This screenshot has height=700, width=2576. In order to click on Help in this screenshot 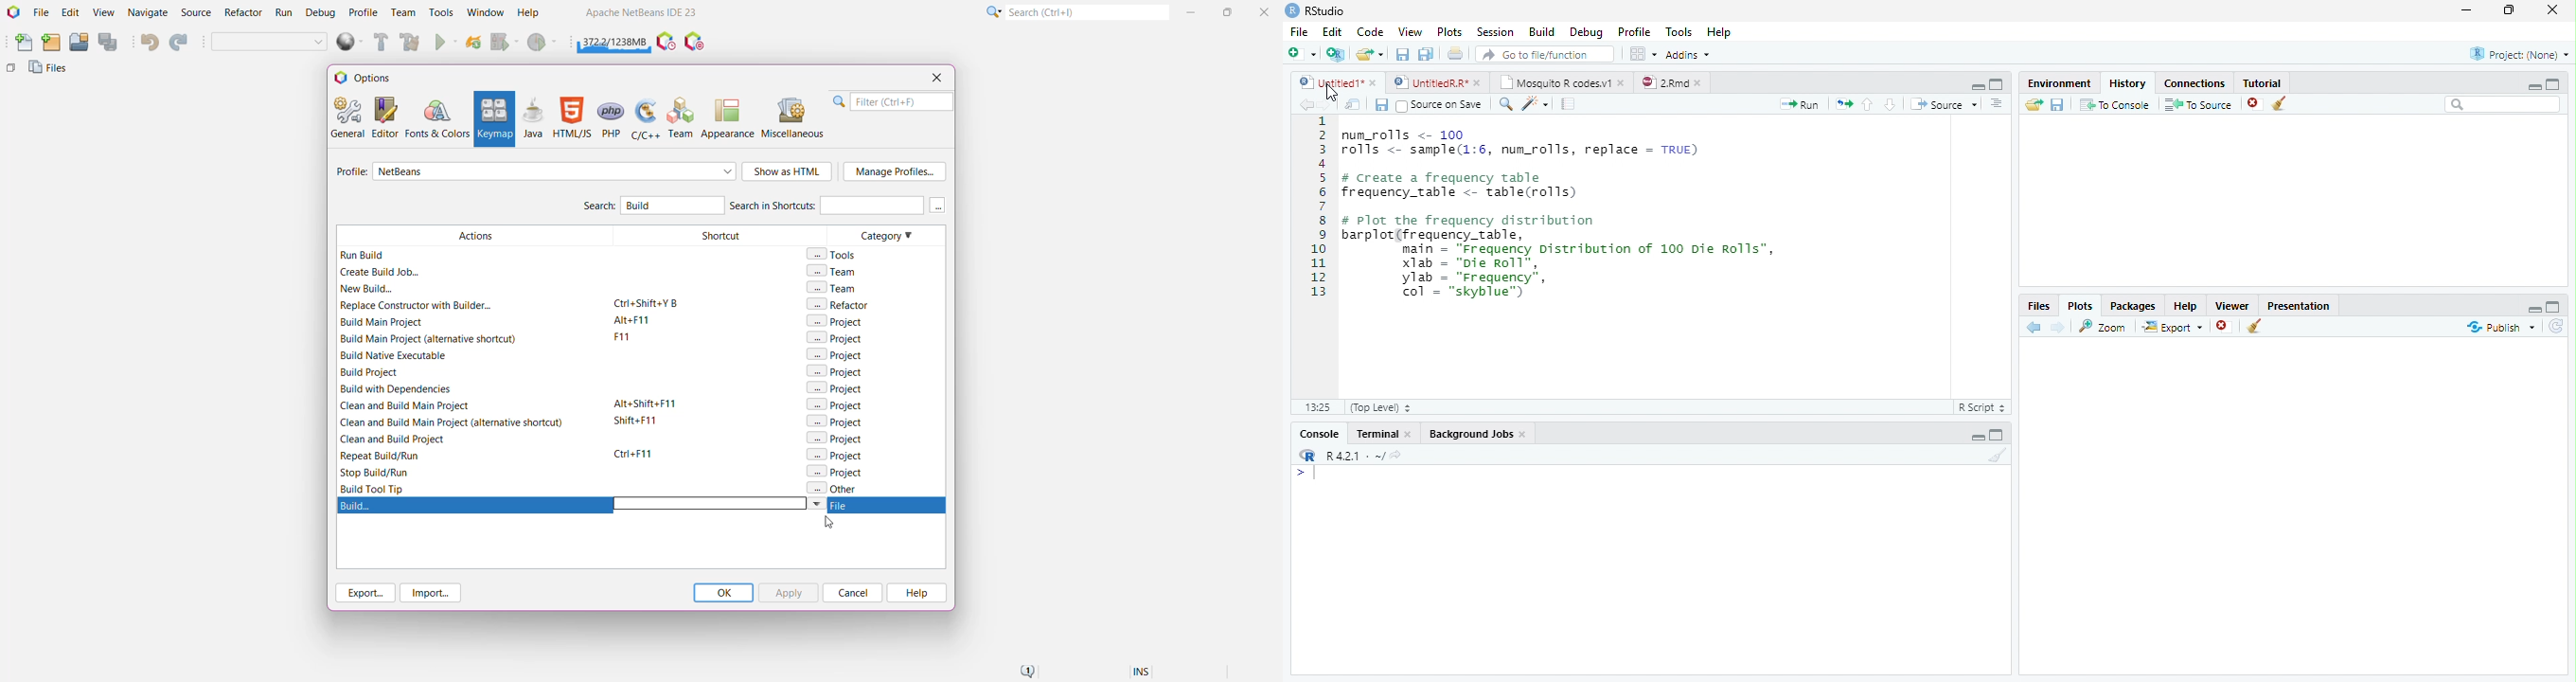, I will do `click(535, 14)`.